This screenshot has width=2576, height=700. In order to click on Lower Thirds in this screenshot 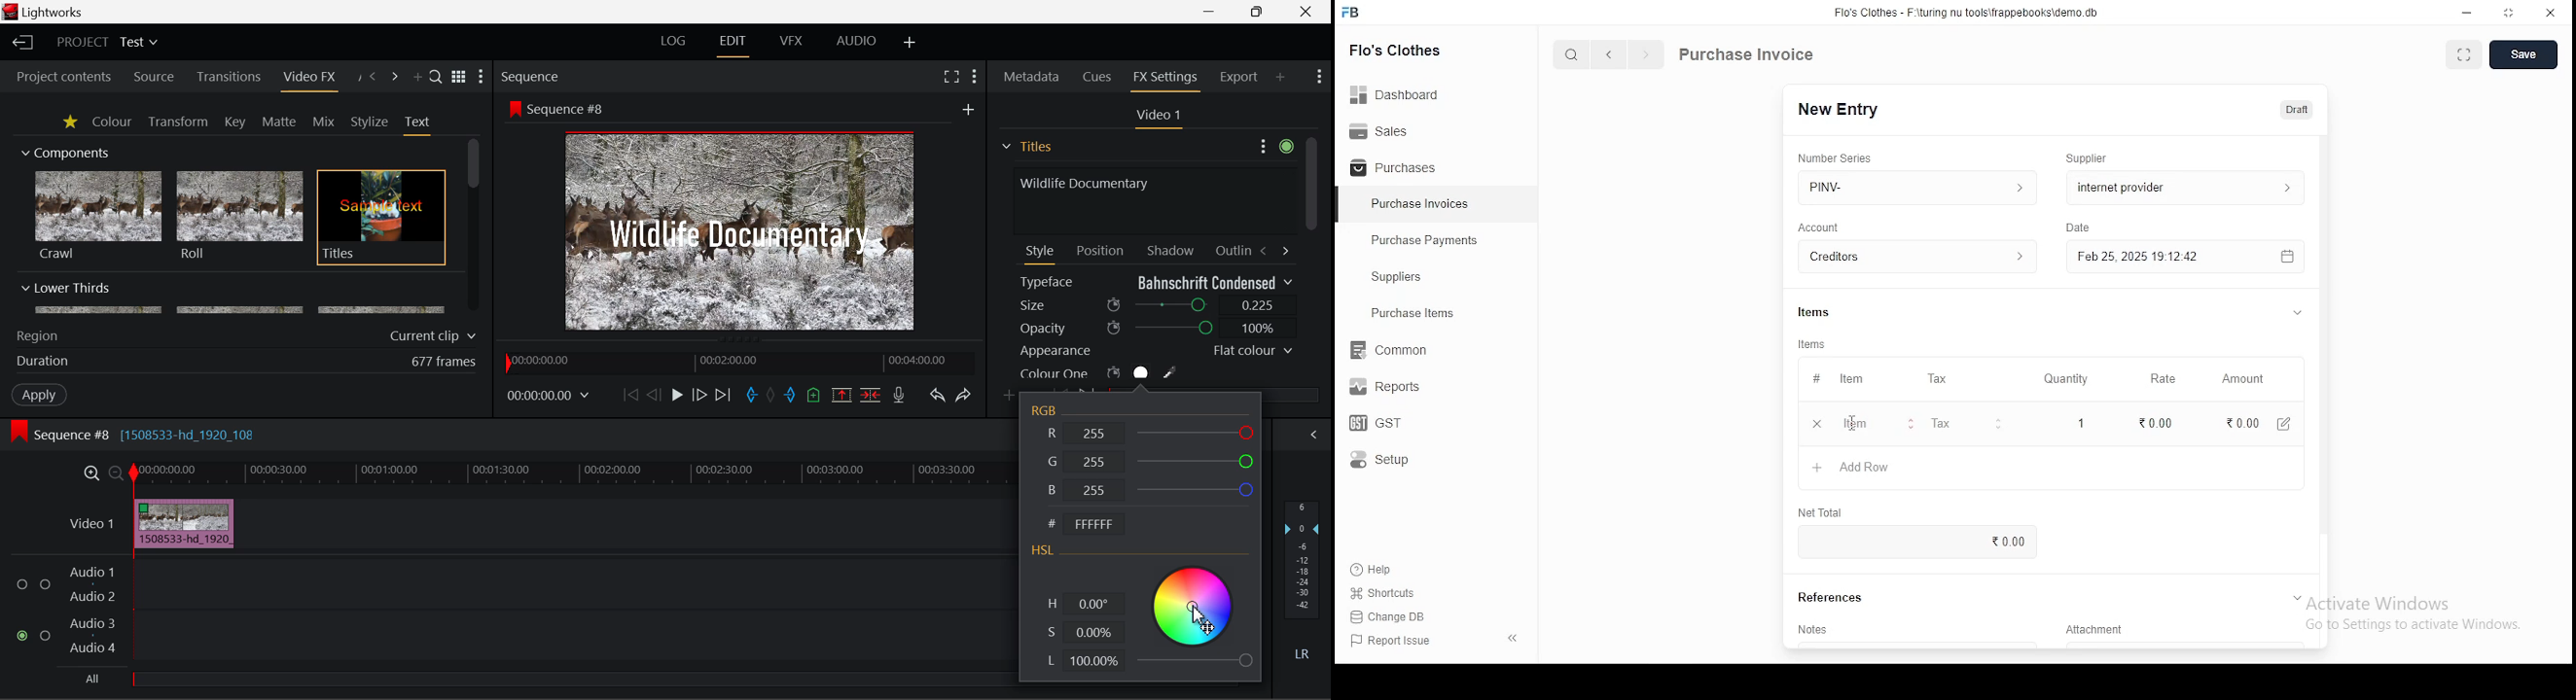, I will do `click(234, 297)`.